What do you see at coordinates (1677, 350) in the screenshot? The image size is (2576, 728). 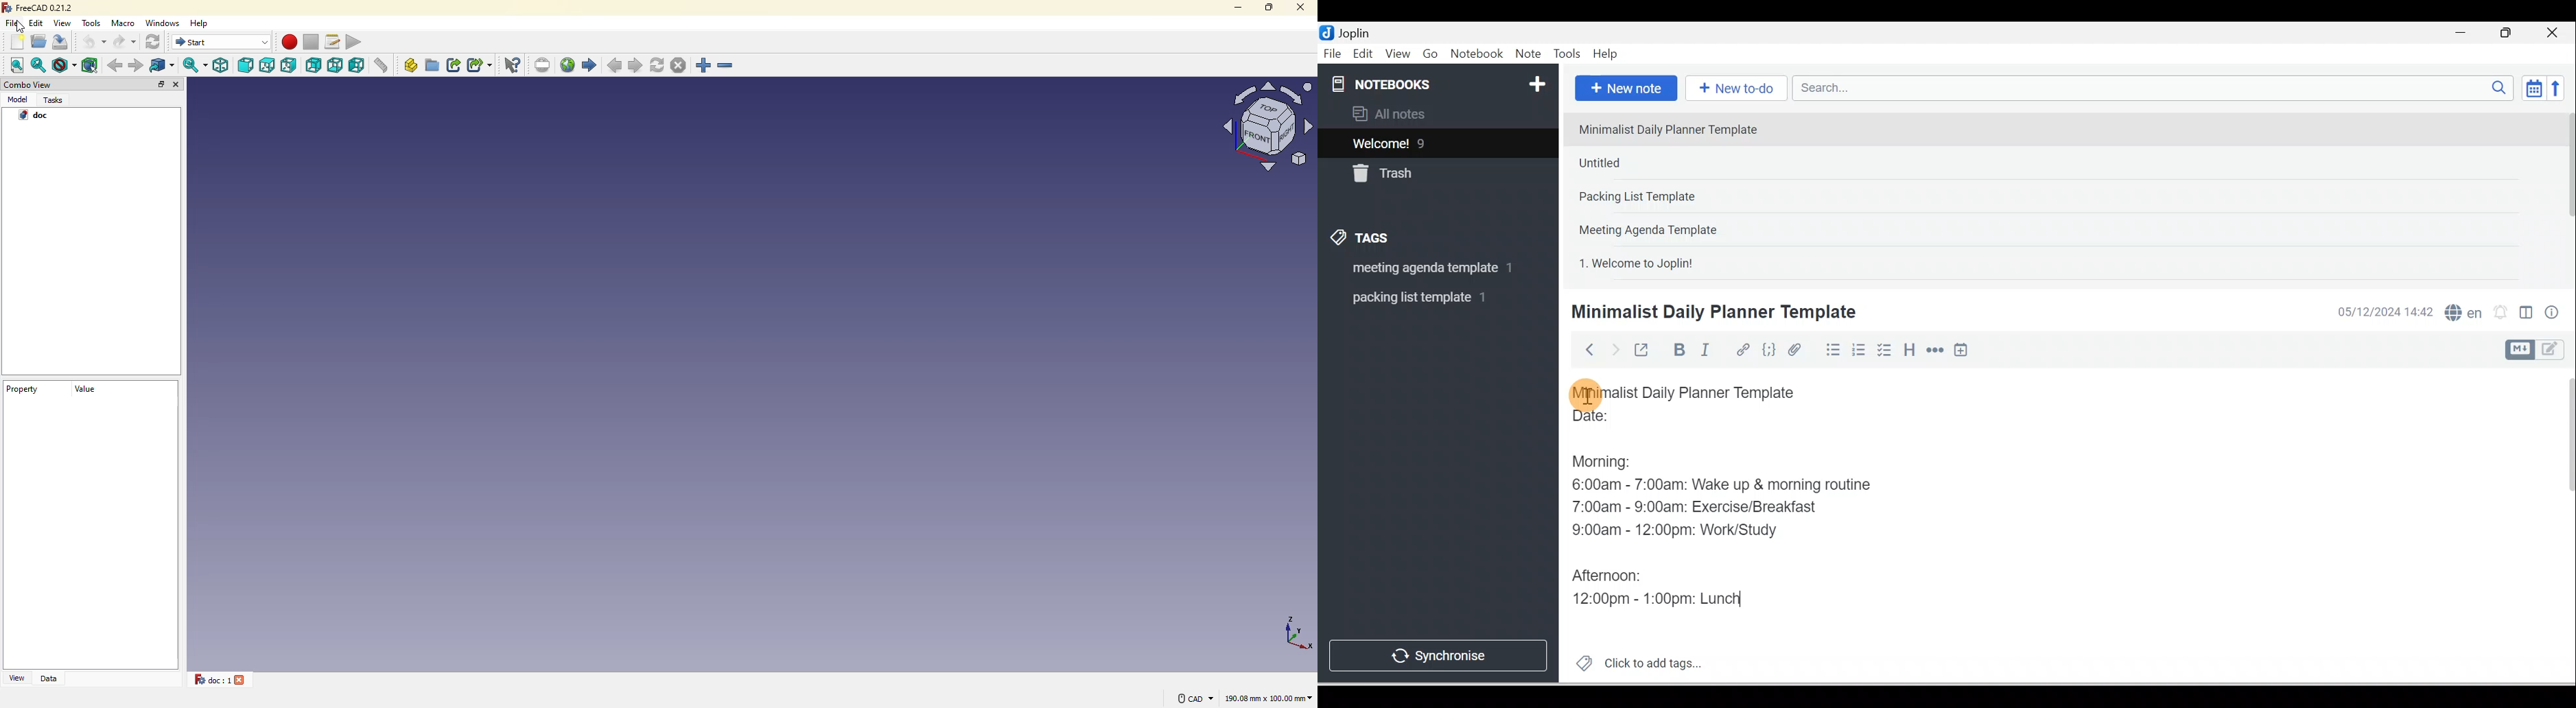 I see `Bold` at bounding box center [1677, 350].